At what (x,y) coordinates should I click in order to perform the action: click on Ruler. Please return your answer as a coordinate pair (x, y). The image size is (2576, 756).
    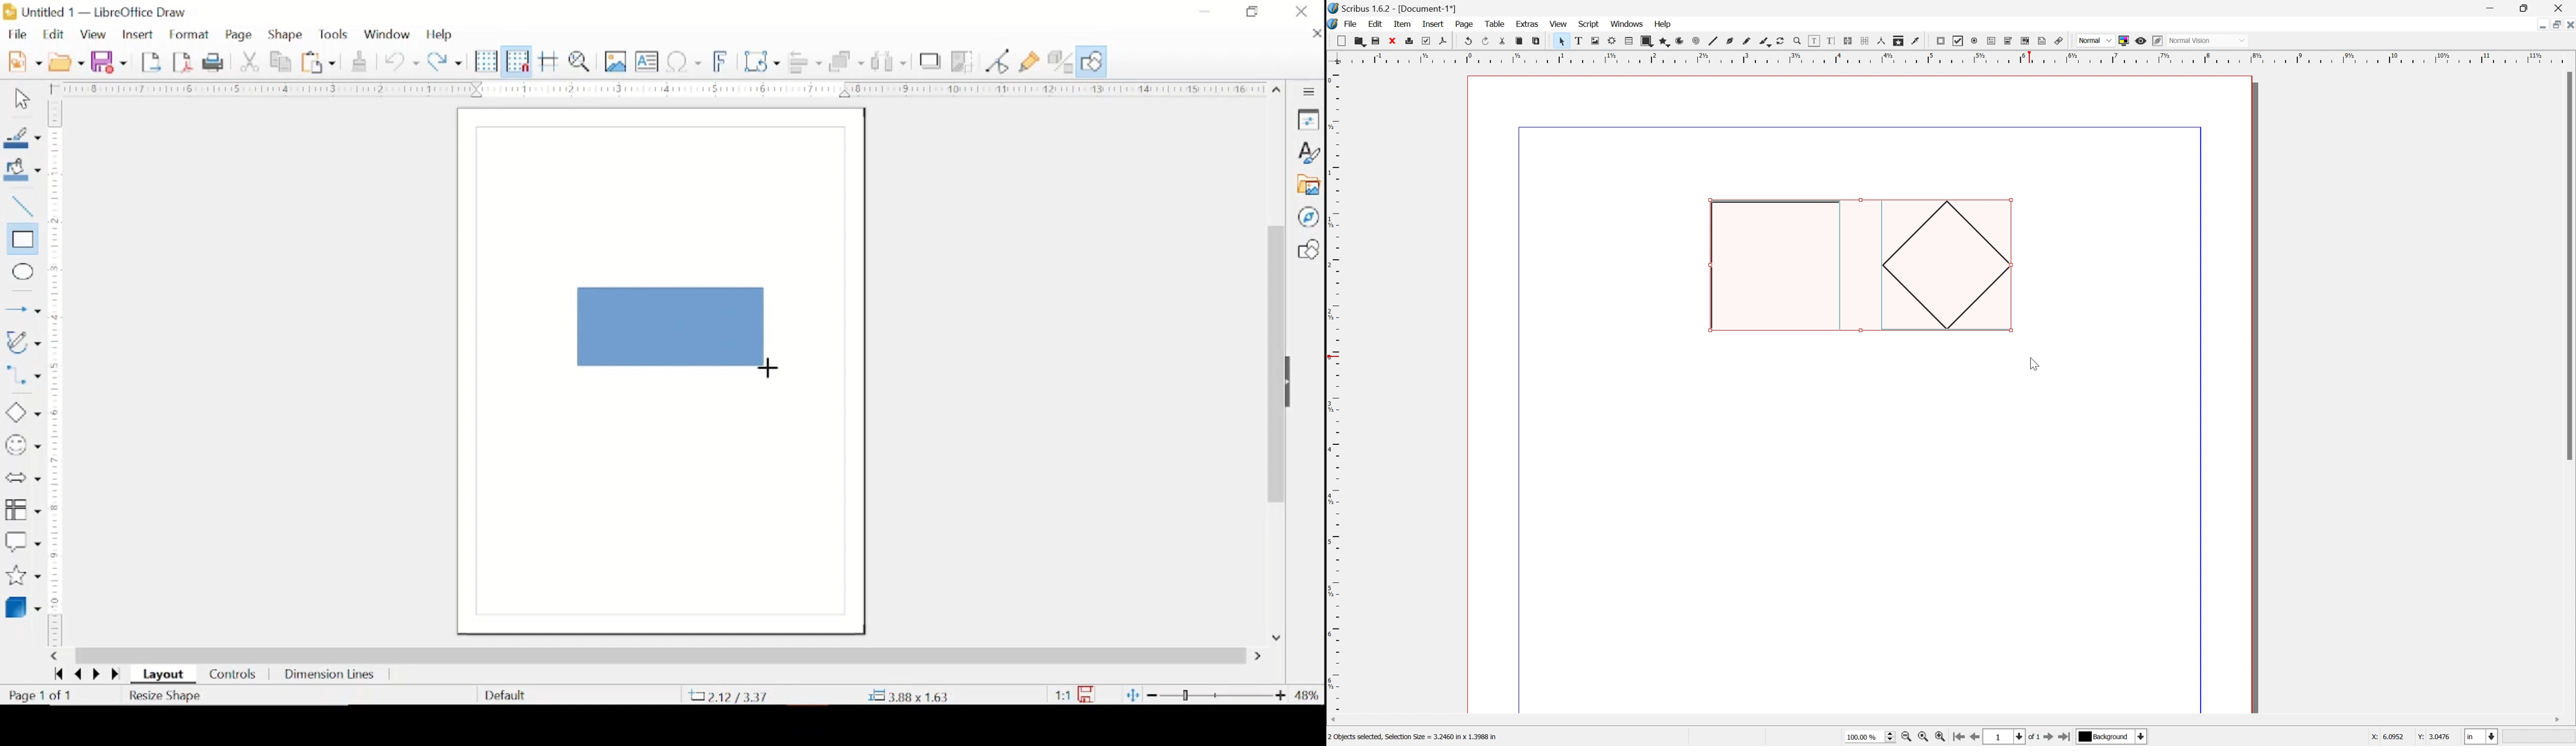
    Looking at the image, I should click on (1334, 388).